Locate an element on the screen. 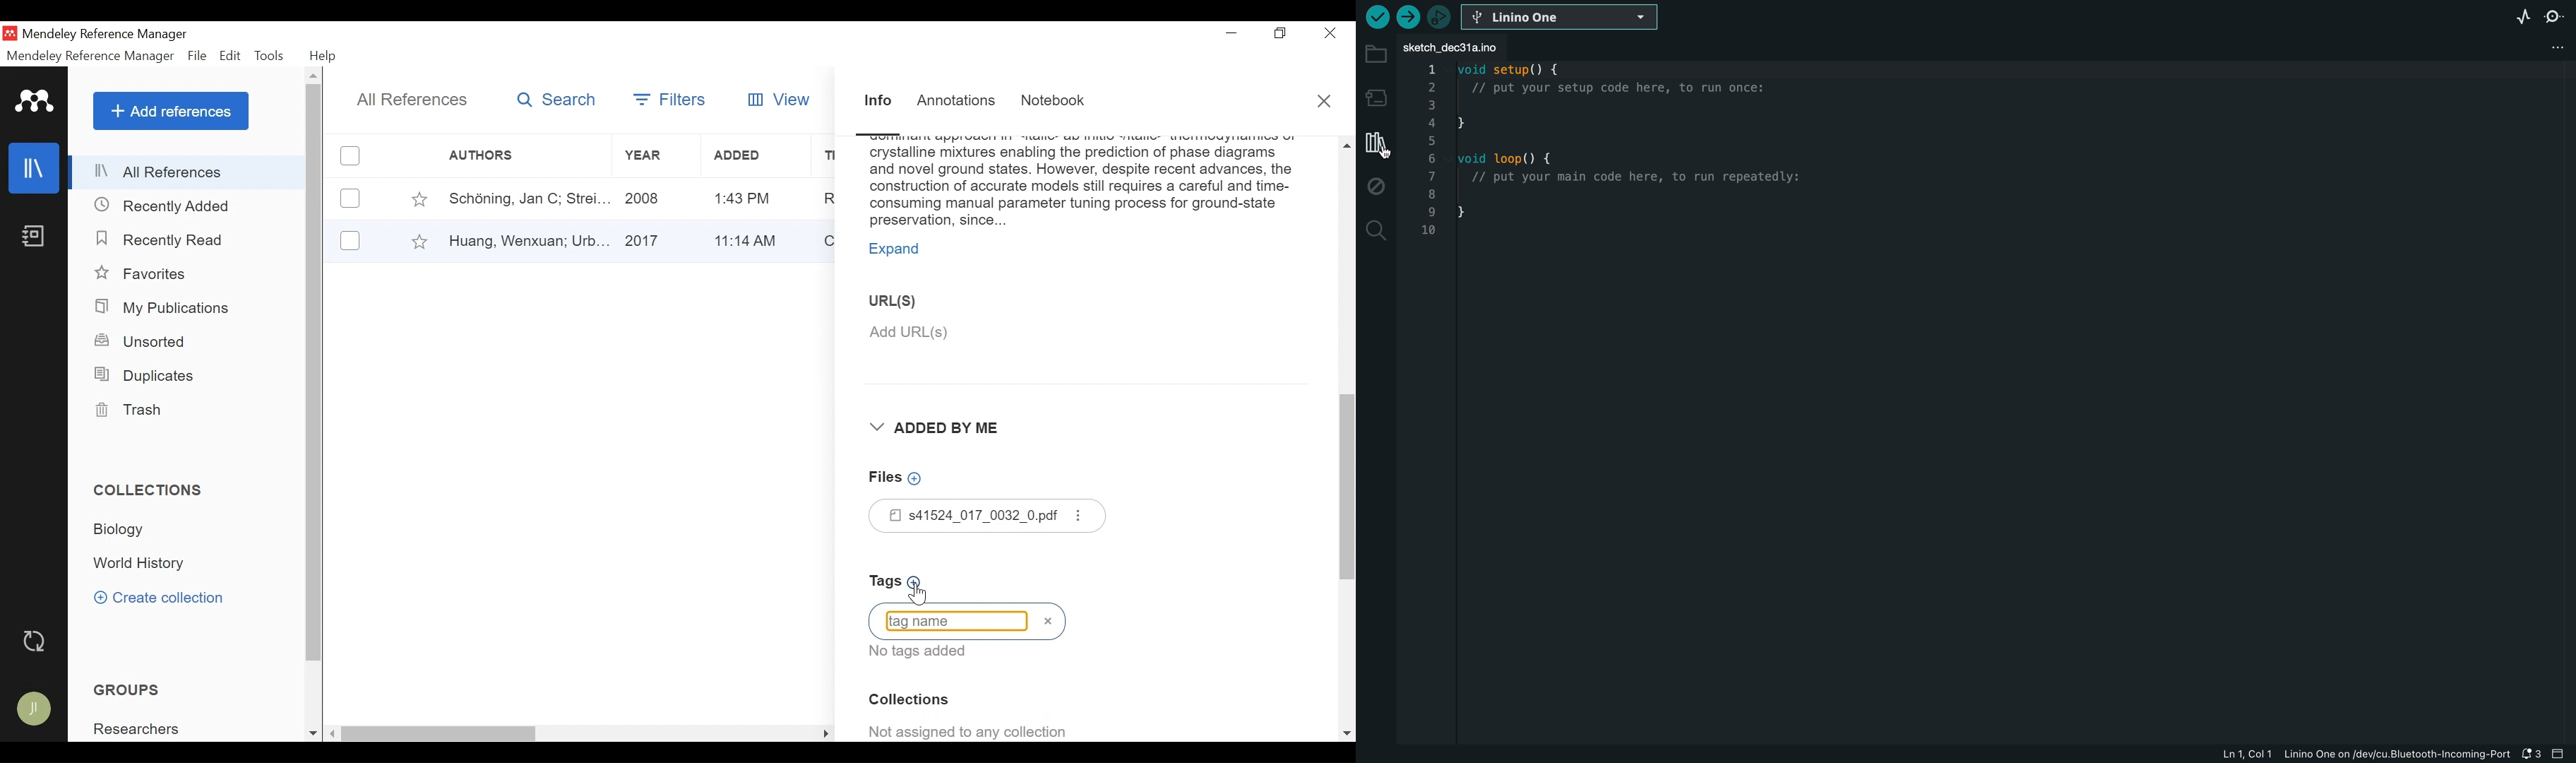 The image size is (2576, 784). Edit is located at coordinates (230, 56).